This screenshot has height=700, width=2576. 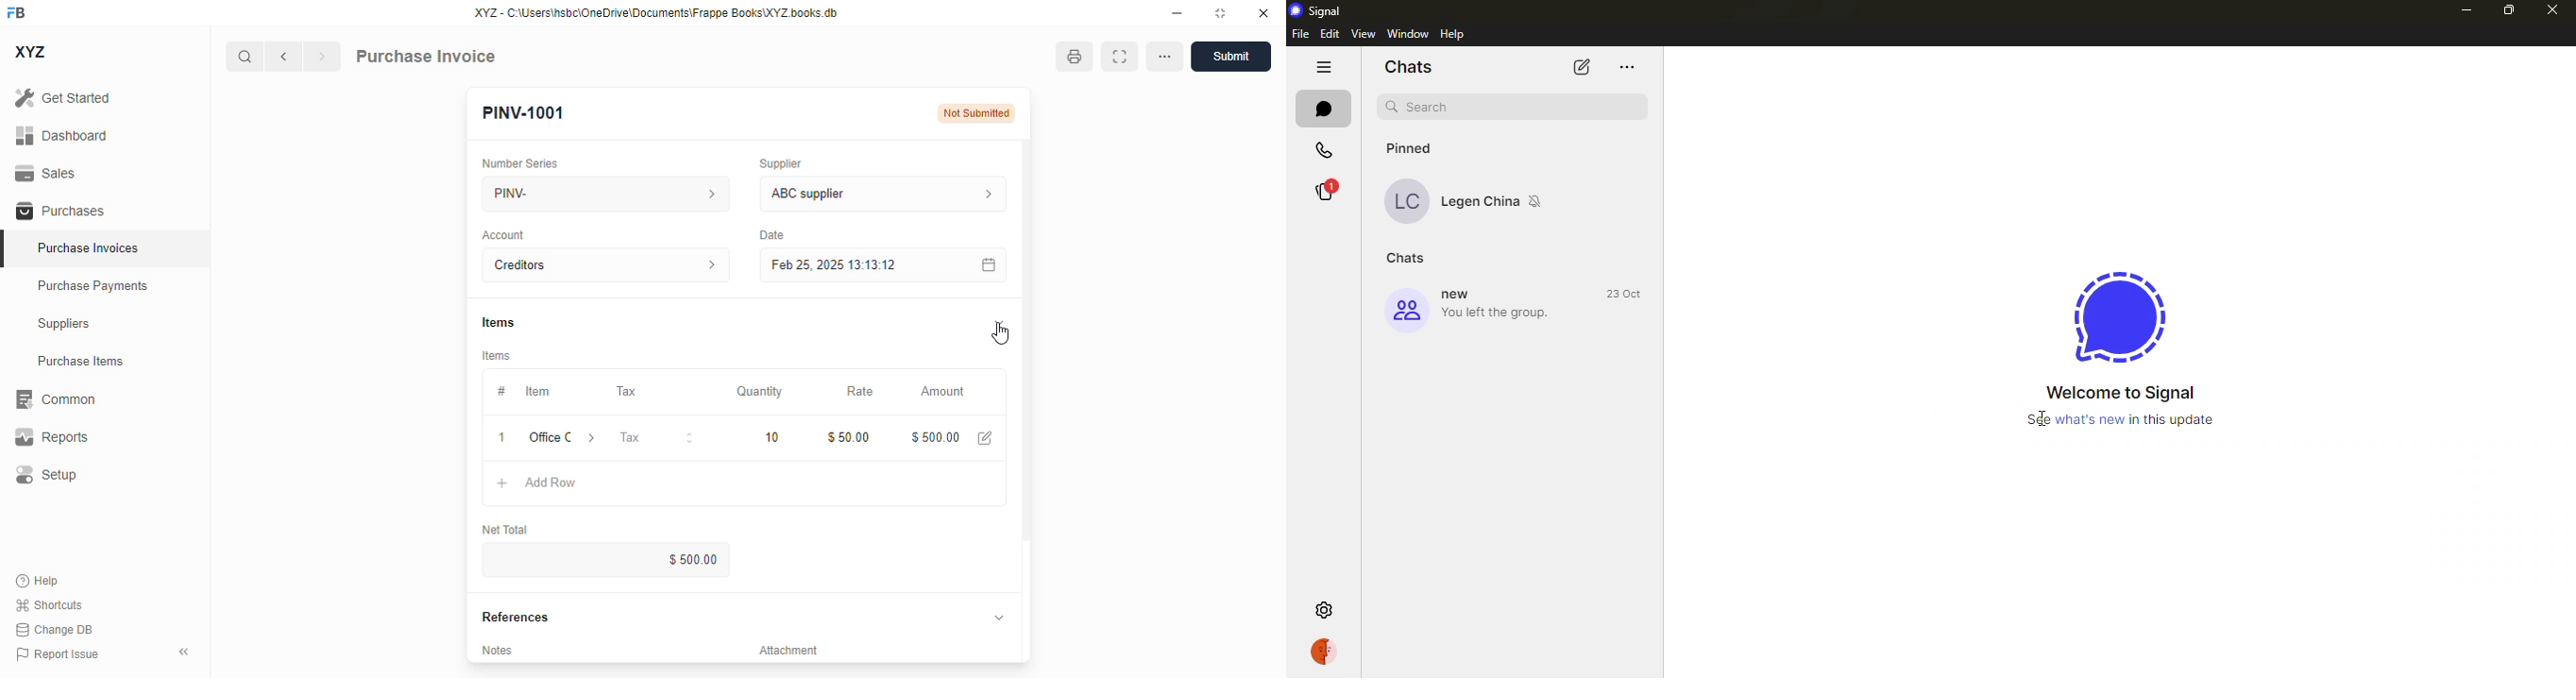 I want to click on open print view, so click(x=1074, y=56).